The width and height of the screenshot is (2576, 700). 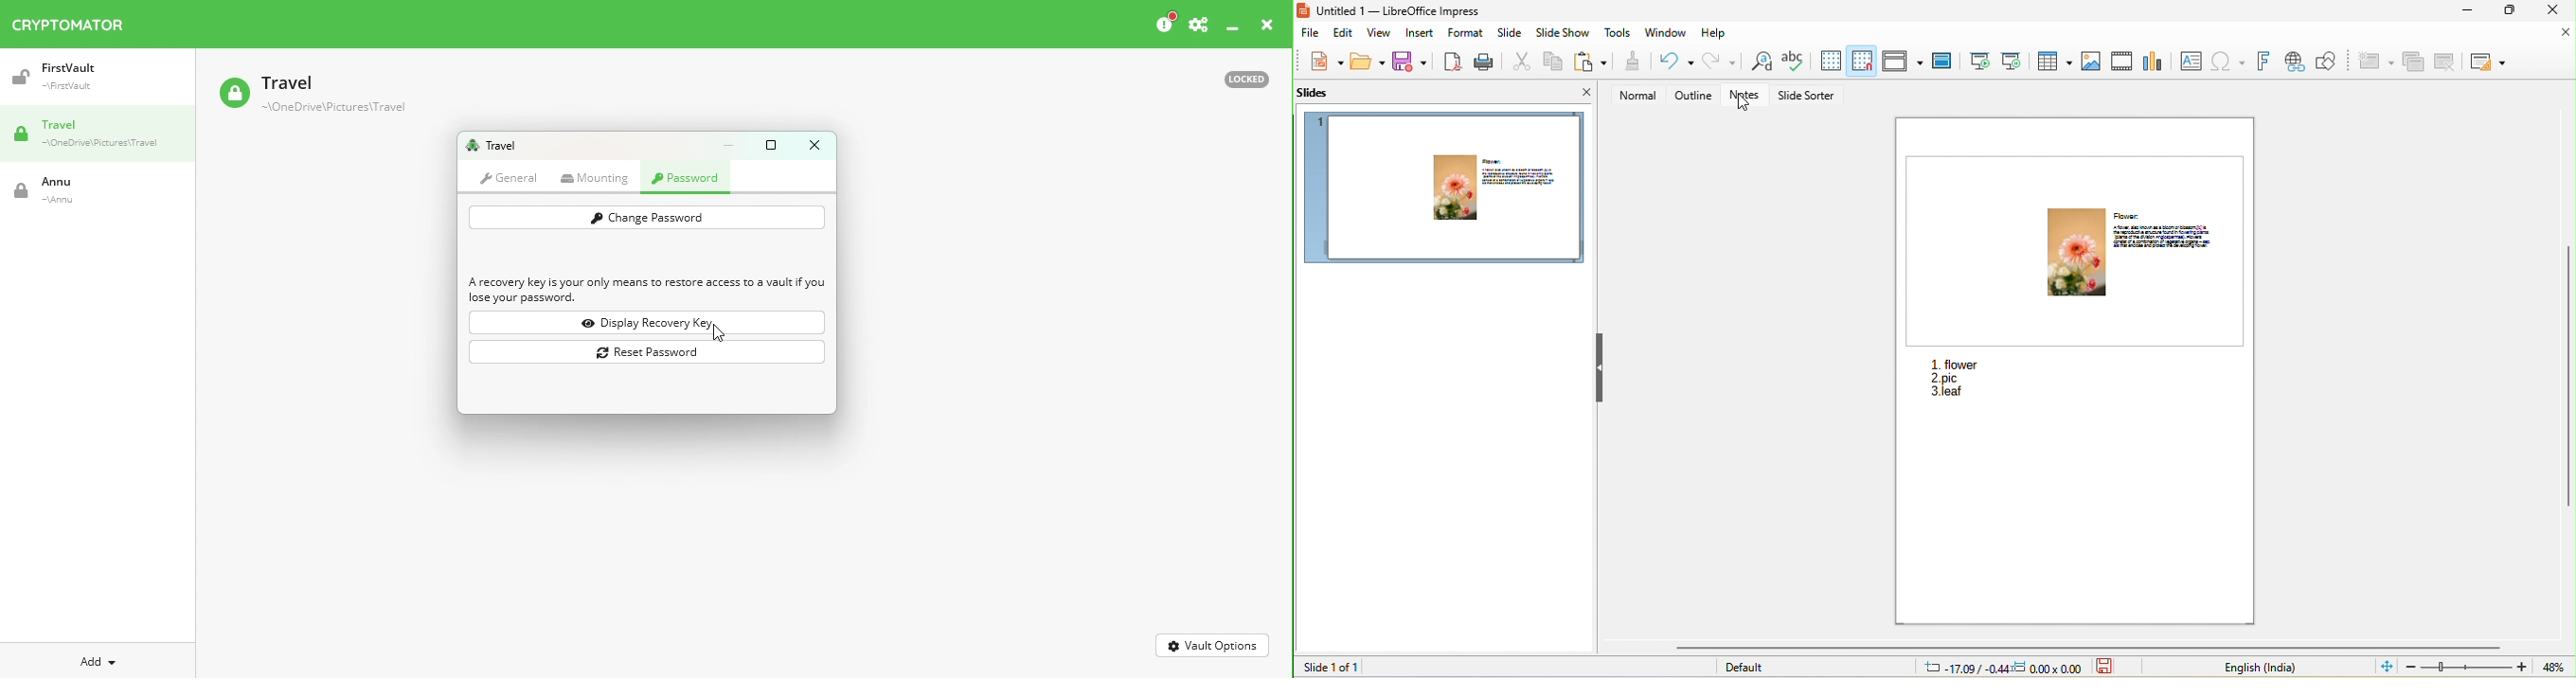 I want to click on Add new vault, so click(x=98, y=659).